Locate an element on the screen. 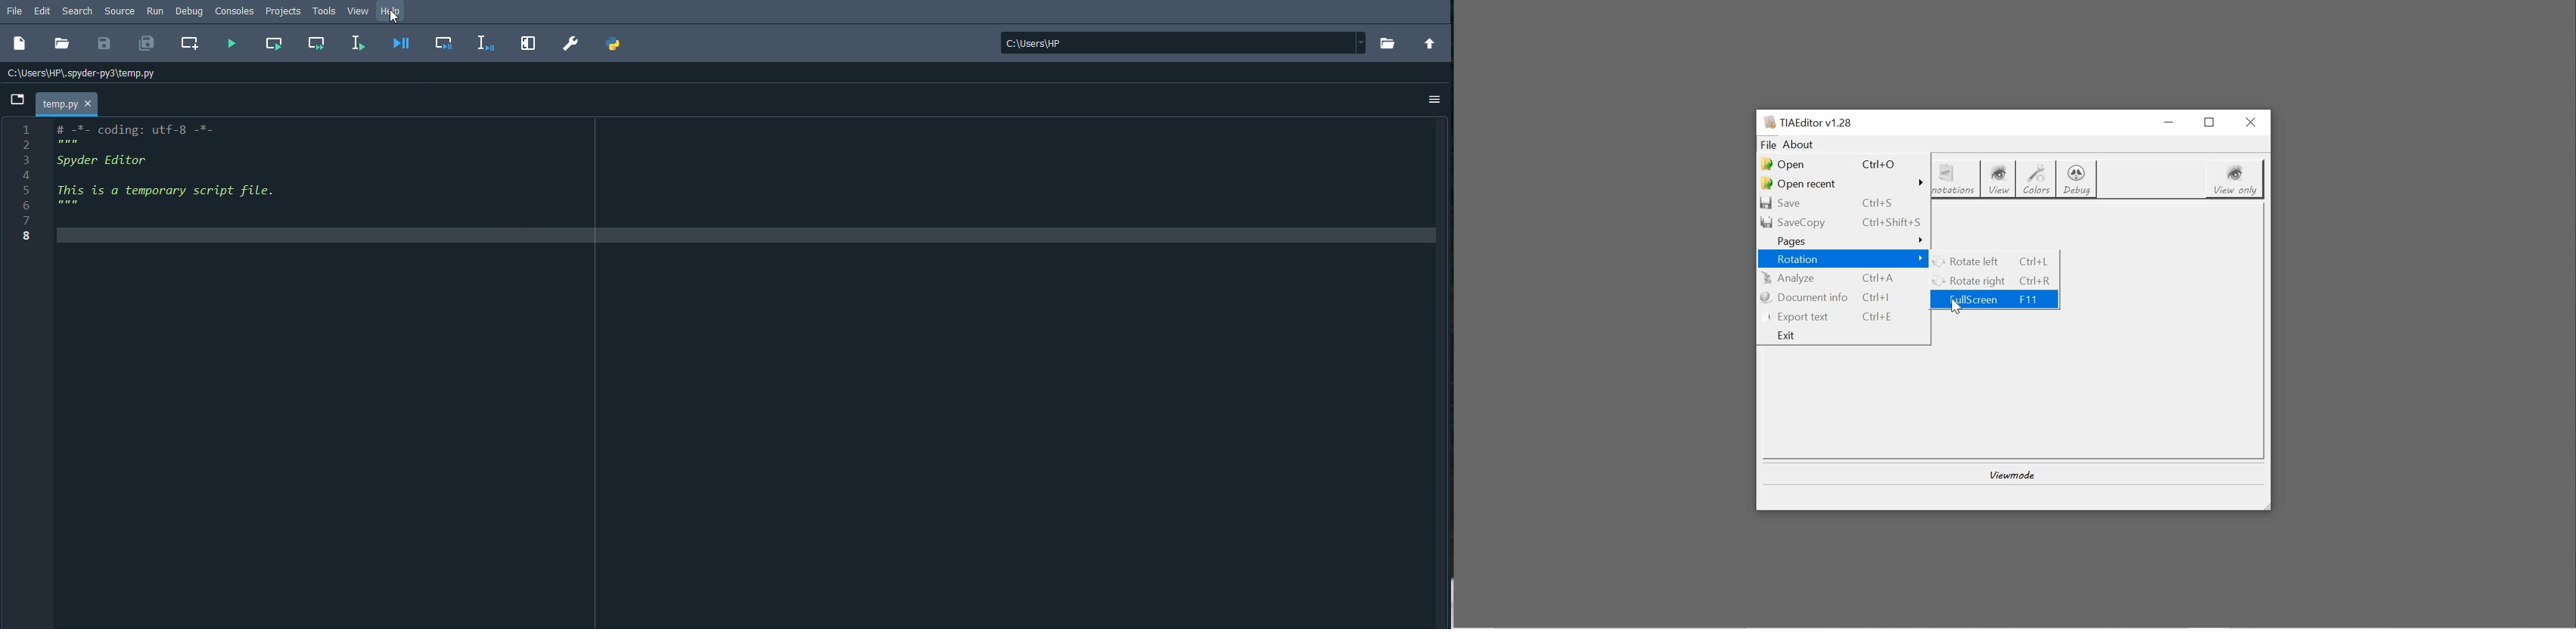 The width and height of the screenshot is (2576, 644). View is located at coordinates (361, 13).